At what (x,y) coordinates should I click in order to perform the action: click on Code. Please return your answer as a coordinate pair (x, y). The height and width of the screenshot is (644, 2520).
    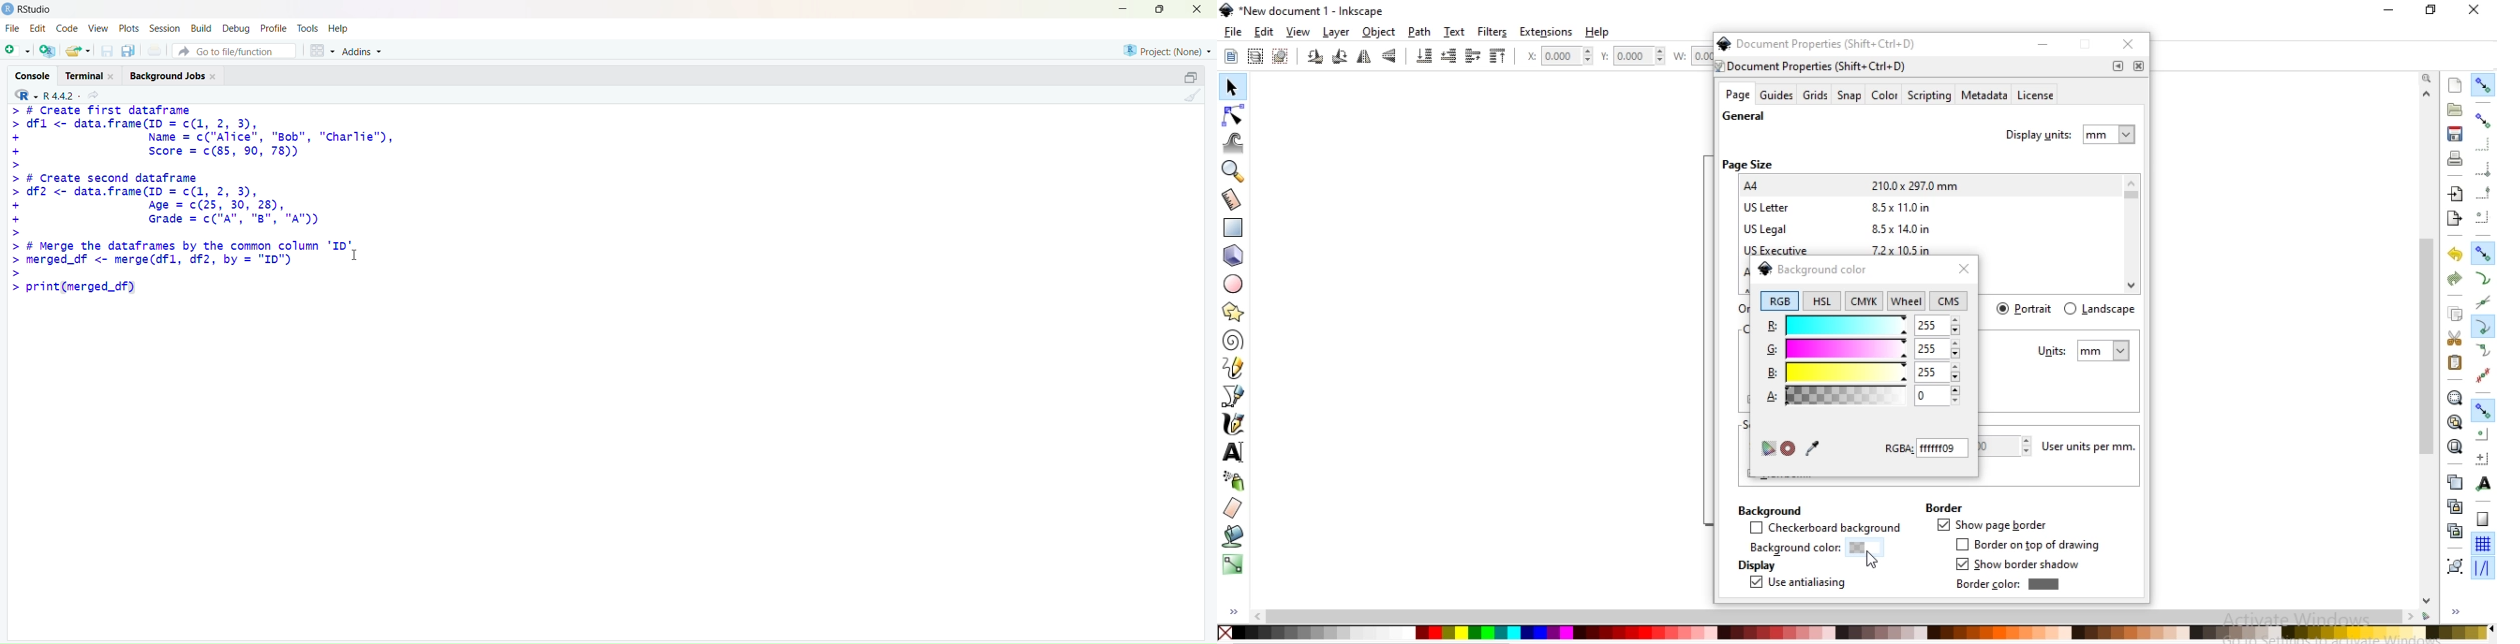
    Looking at the image, I should click on (69, 28).